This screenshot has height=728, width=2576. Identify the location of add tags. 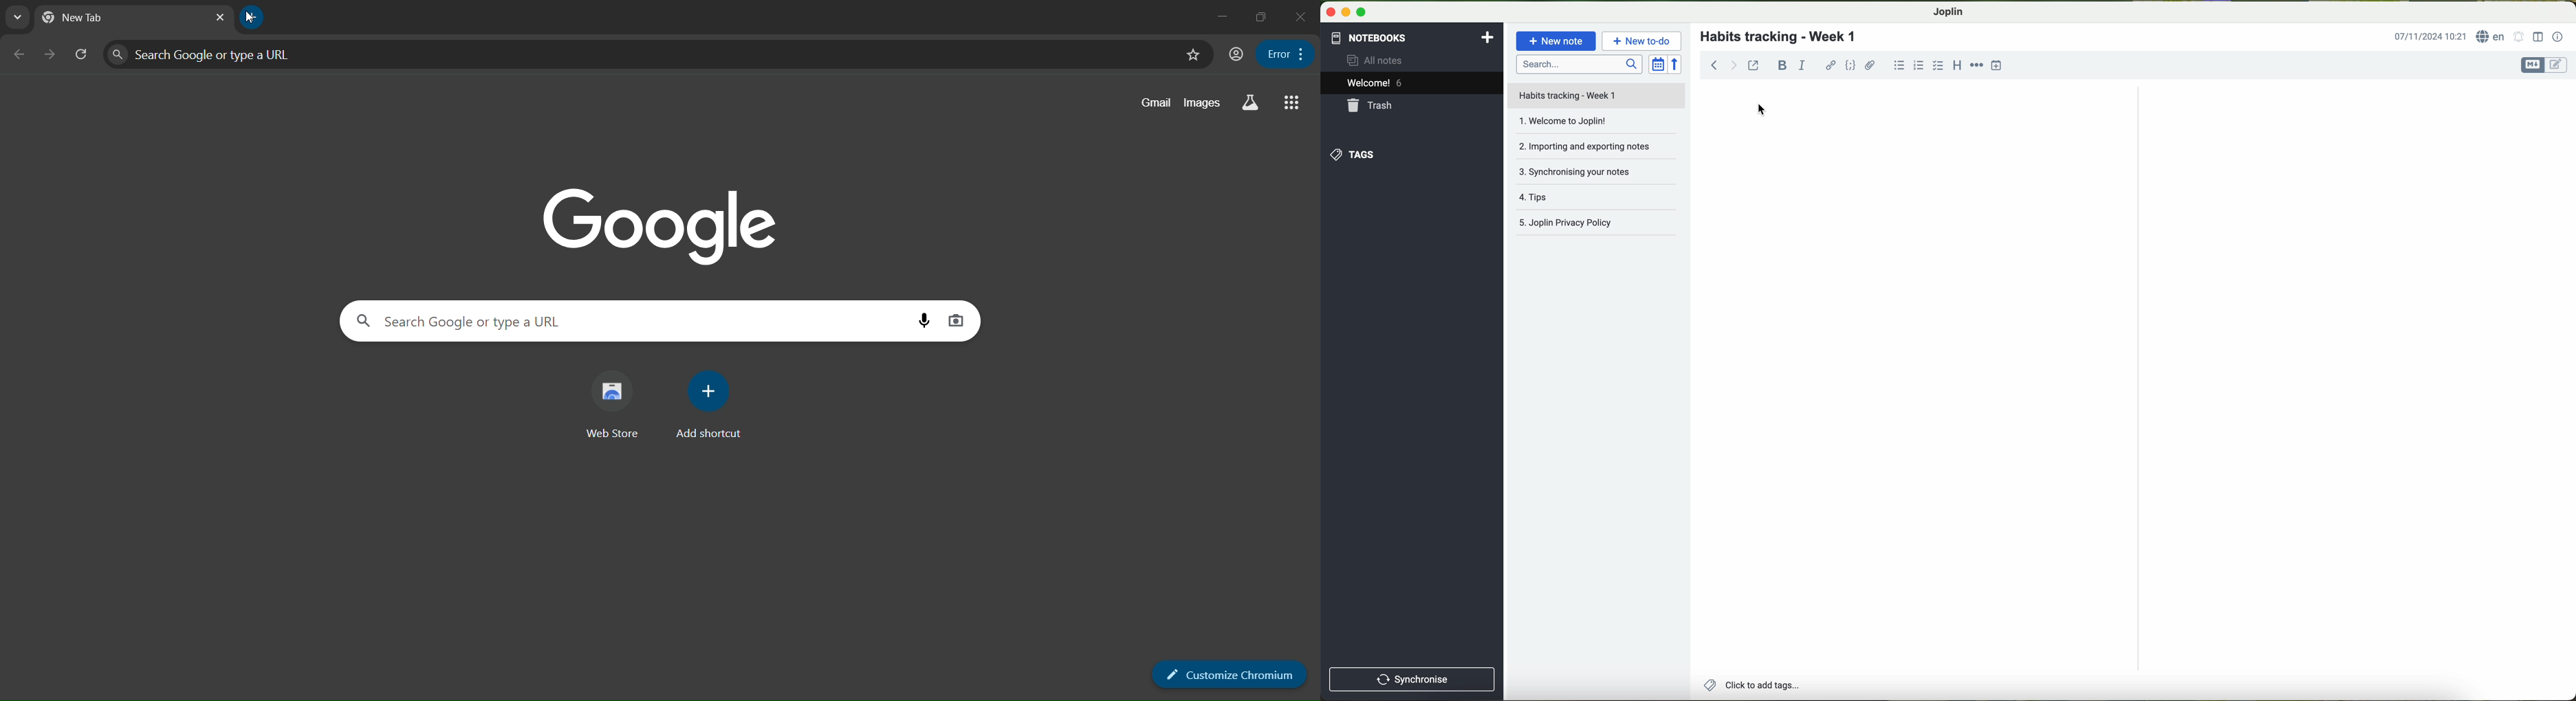
(1749, 686).